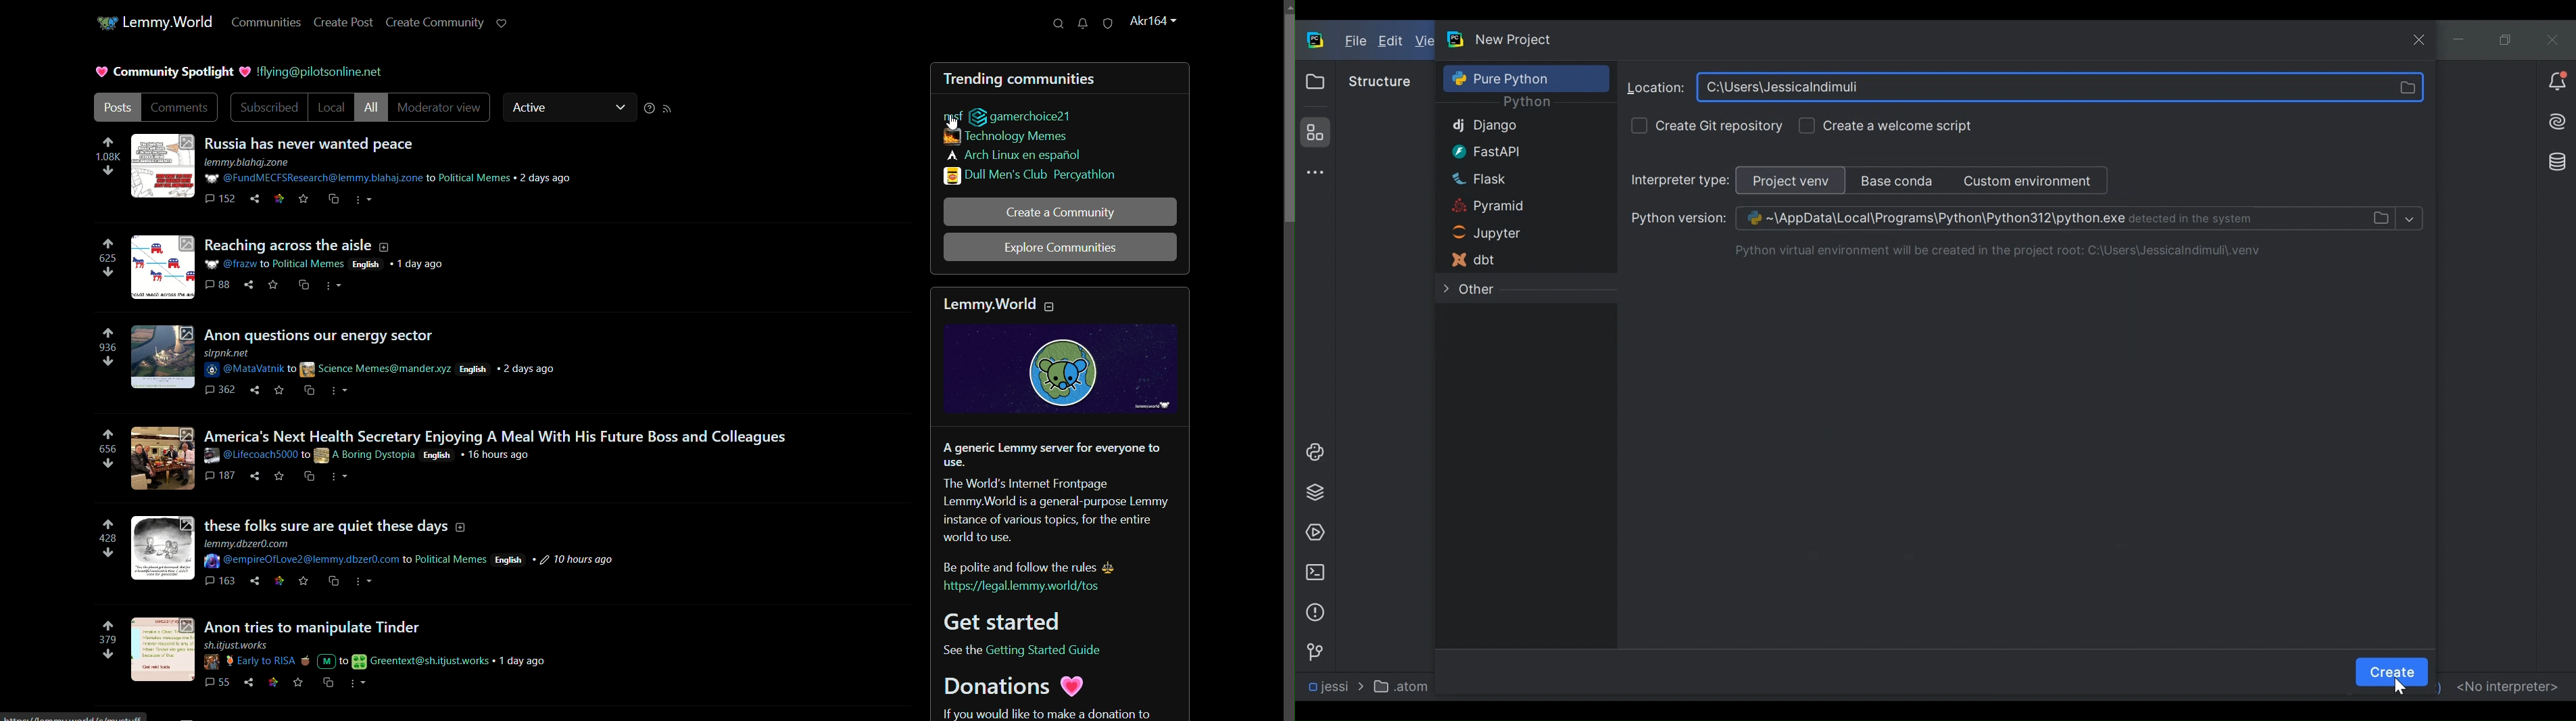  What do you see at coordinates (221, 388) in the screenshot?
I see `comments` at bounding box center [221, 388].